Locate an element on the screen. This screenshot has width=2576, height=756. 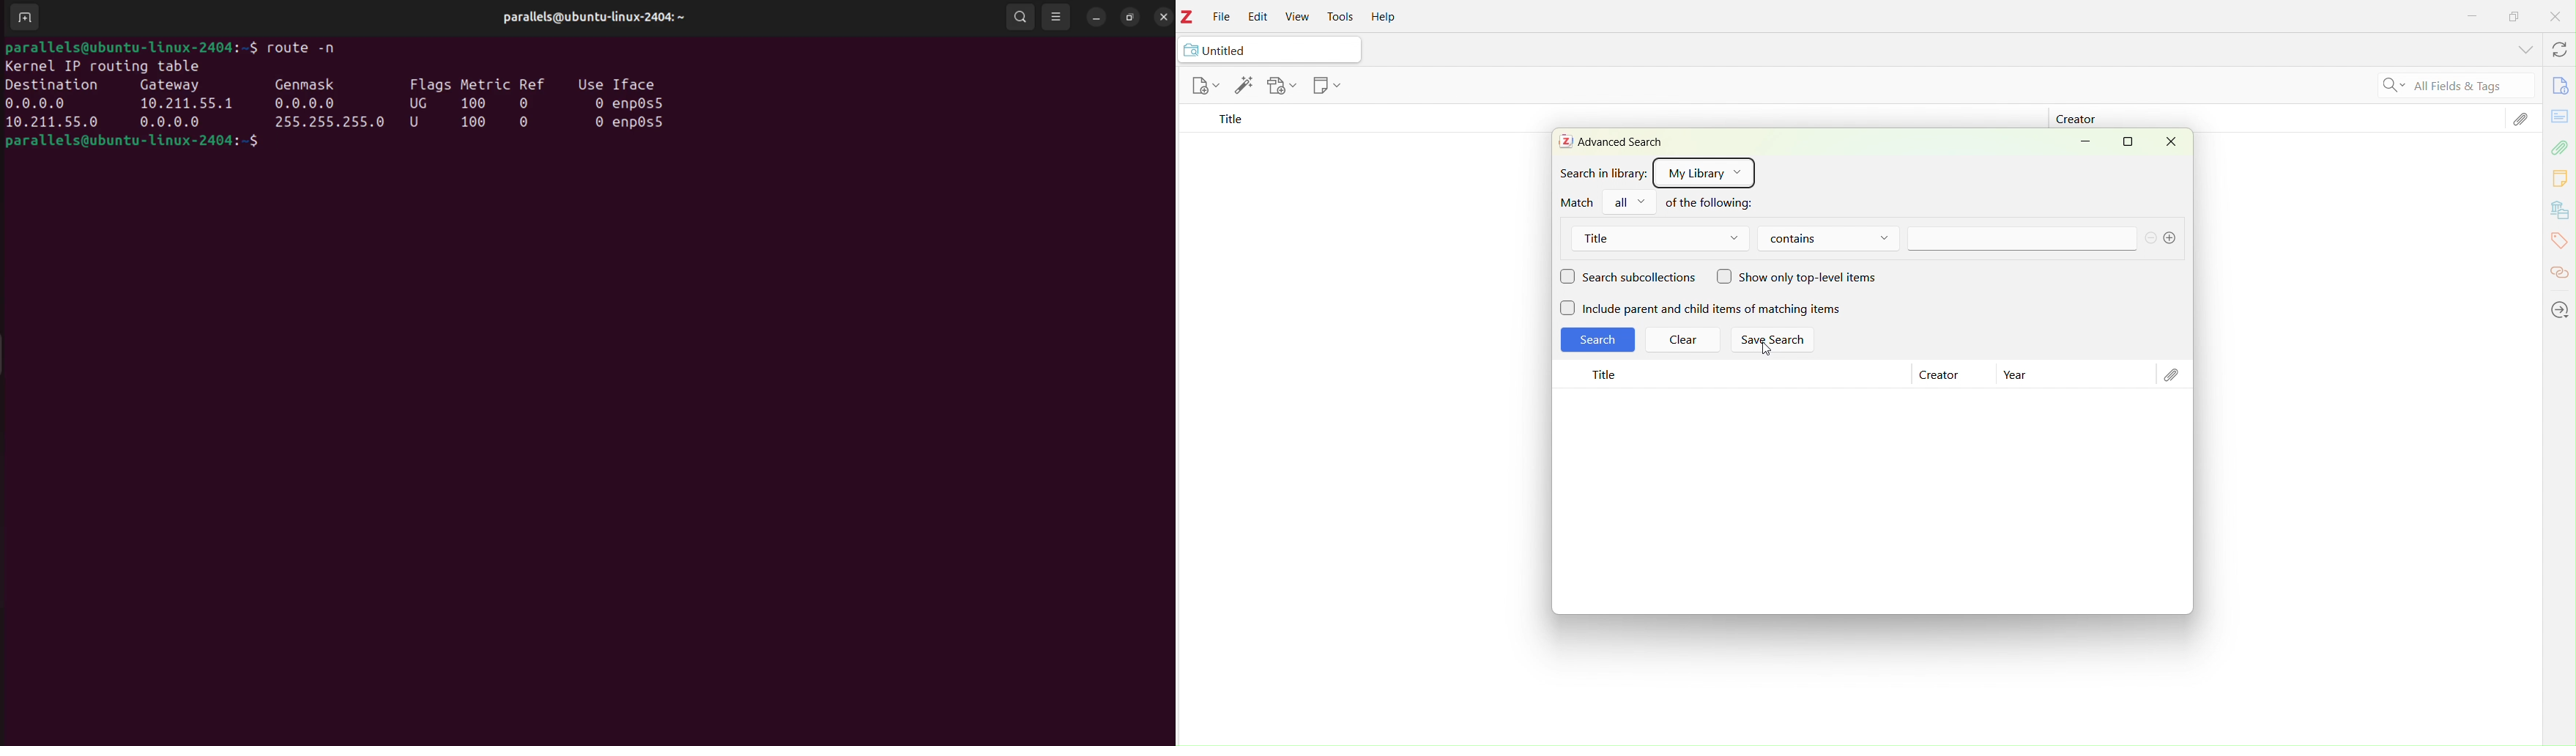
Tags is located at coordinates (2558, 241).